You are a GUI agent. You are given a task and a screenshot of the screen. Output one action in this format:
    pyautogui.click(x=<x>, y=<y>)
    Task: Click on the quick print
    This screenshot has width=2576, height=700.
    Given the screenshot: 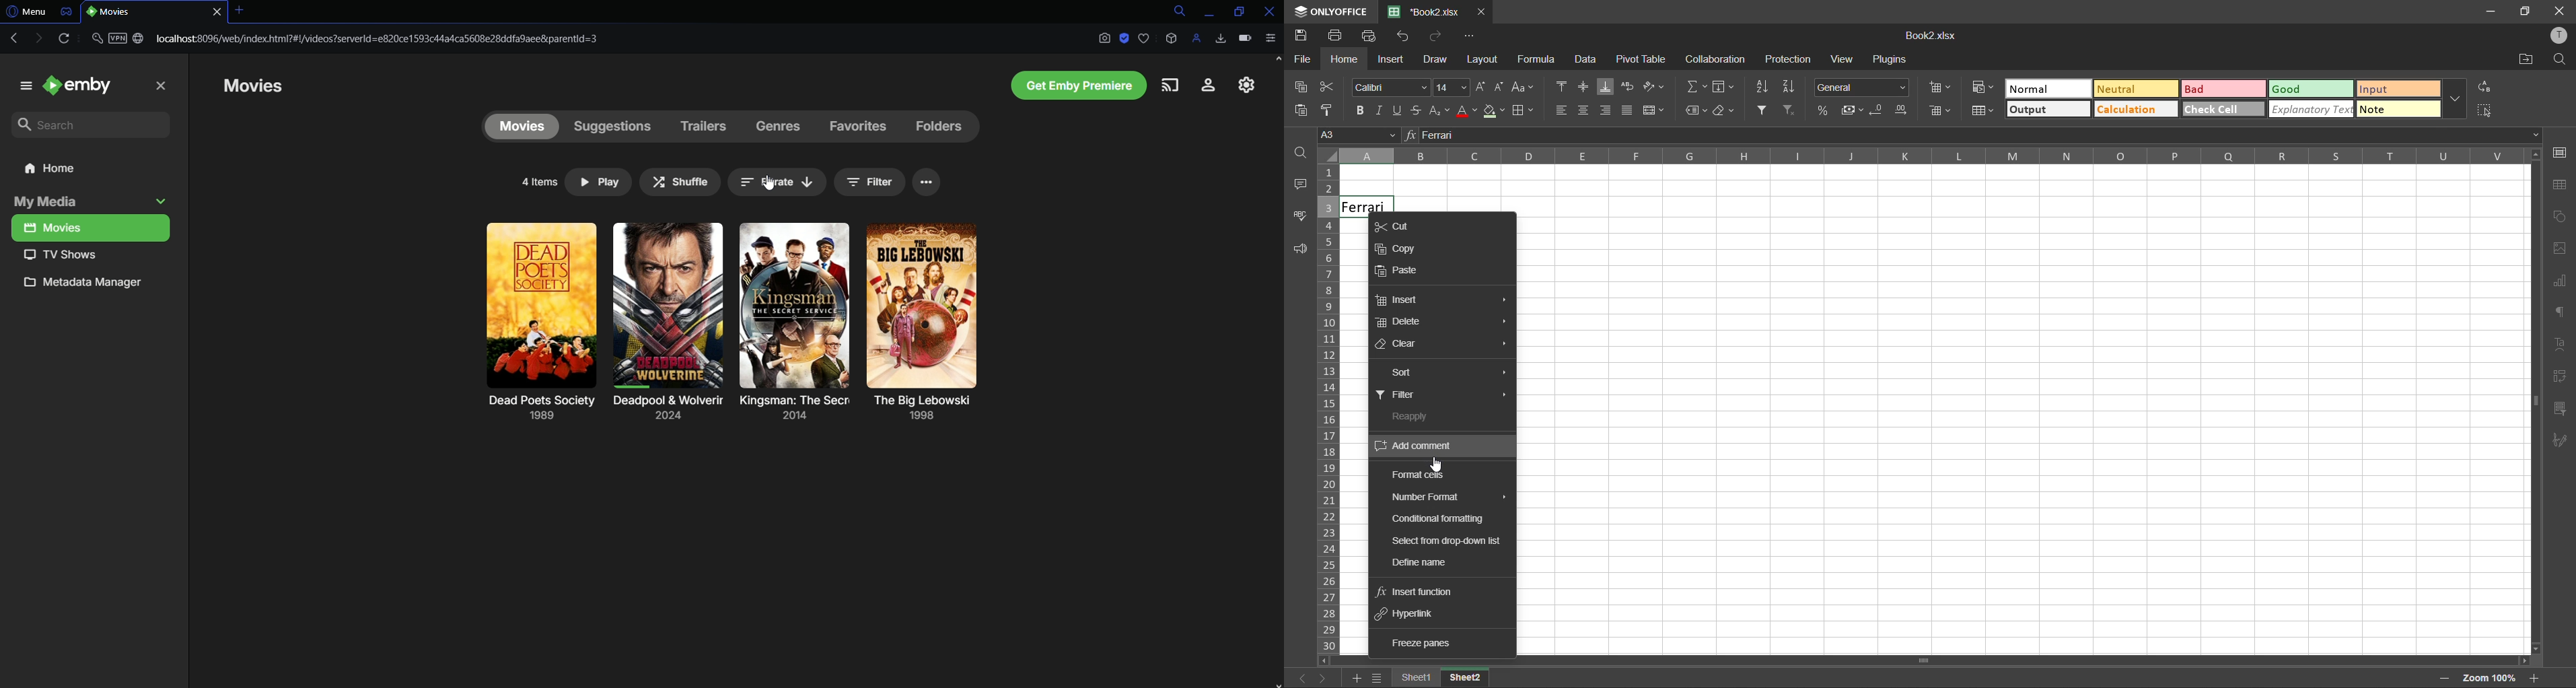 What is the action you would take?
    pyautogui.click(x=1367, y=36)
    